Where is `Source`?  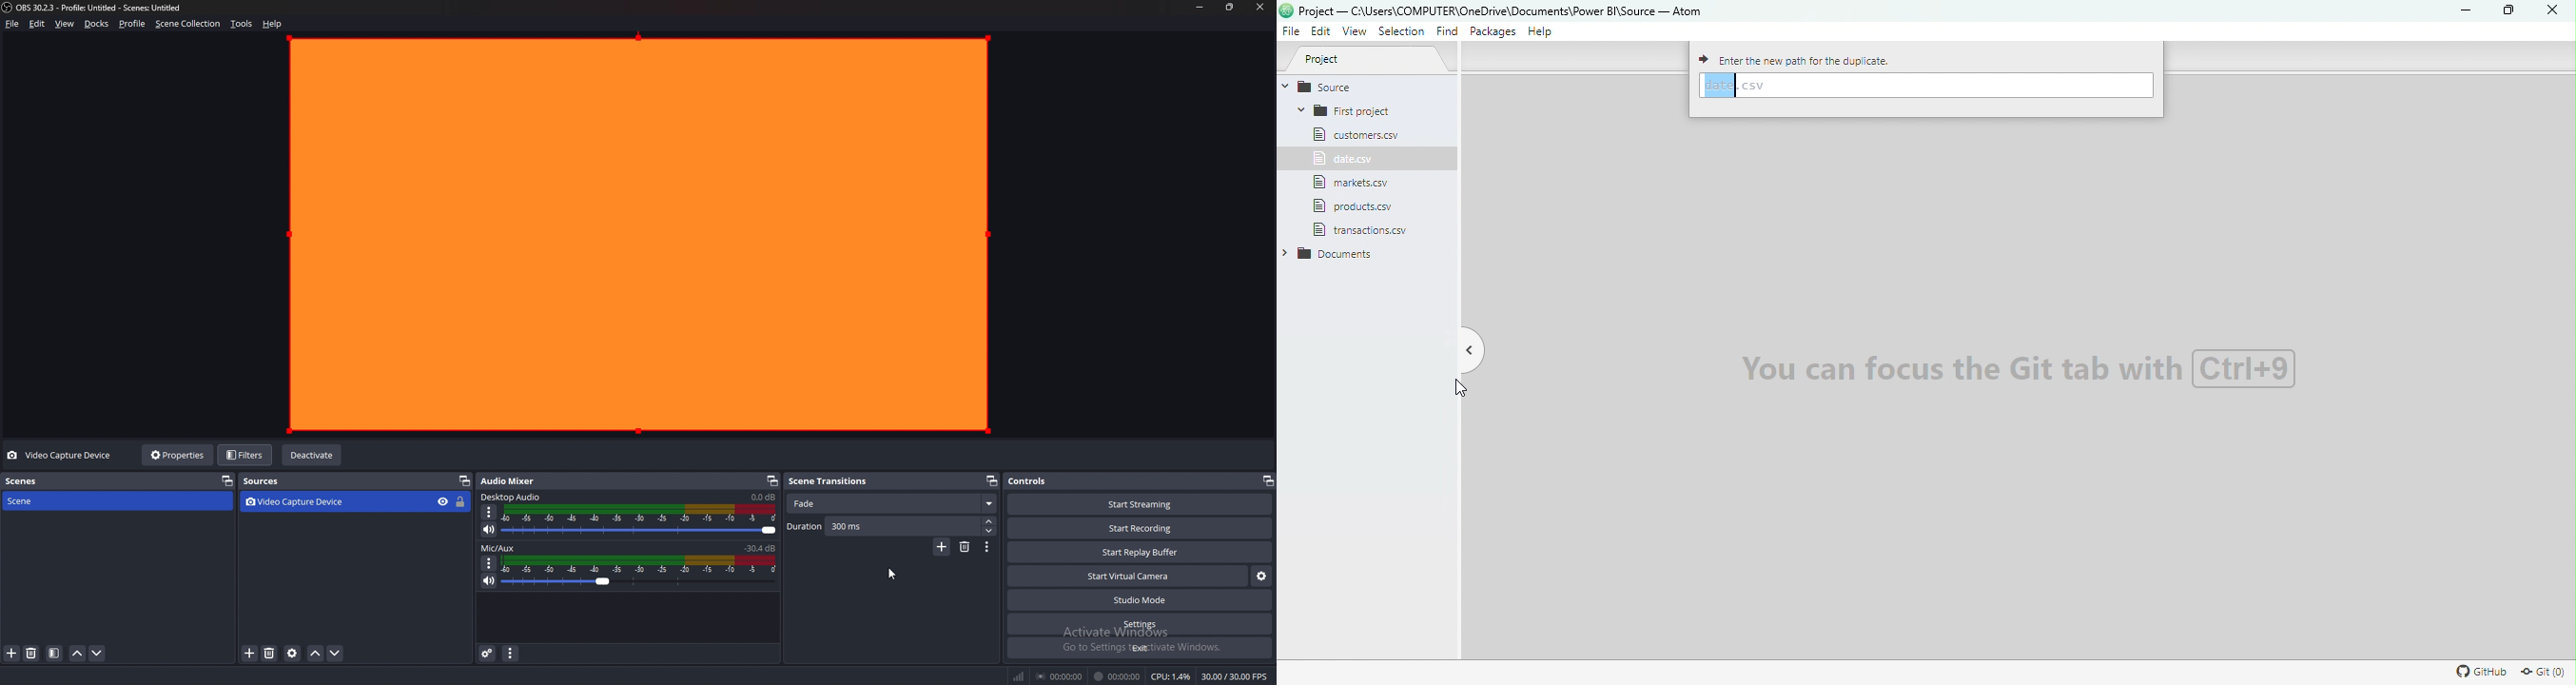
Source is located at coordinates (1350, 86).